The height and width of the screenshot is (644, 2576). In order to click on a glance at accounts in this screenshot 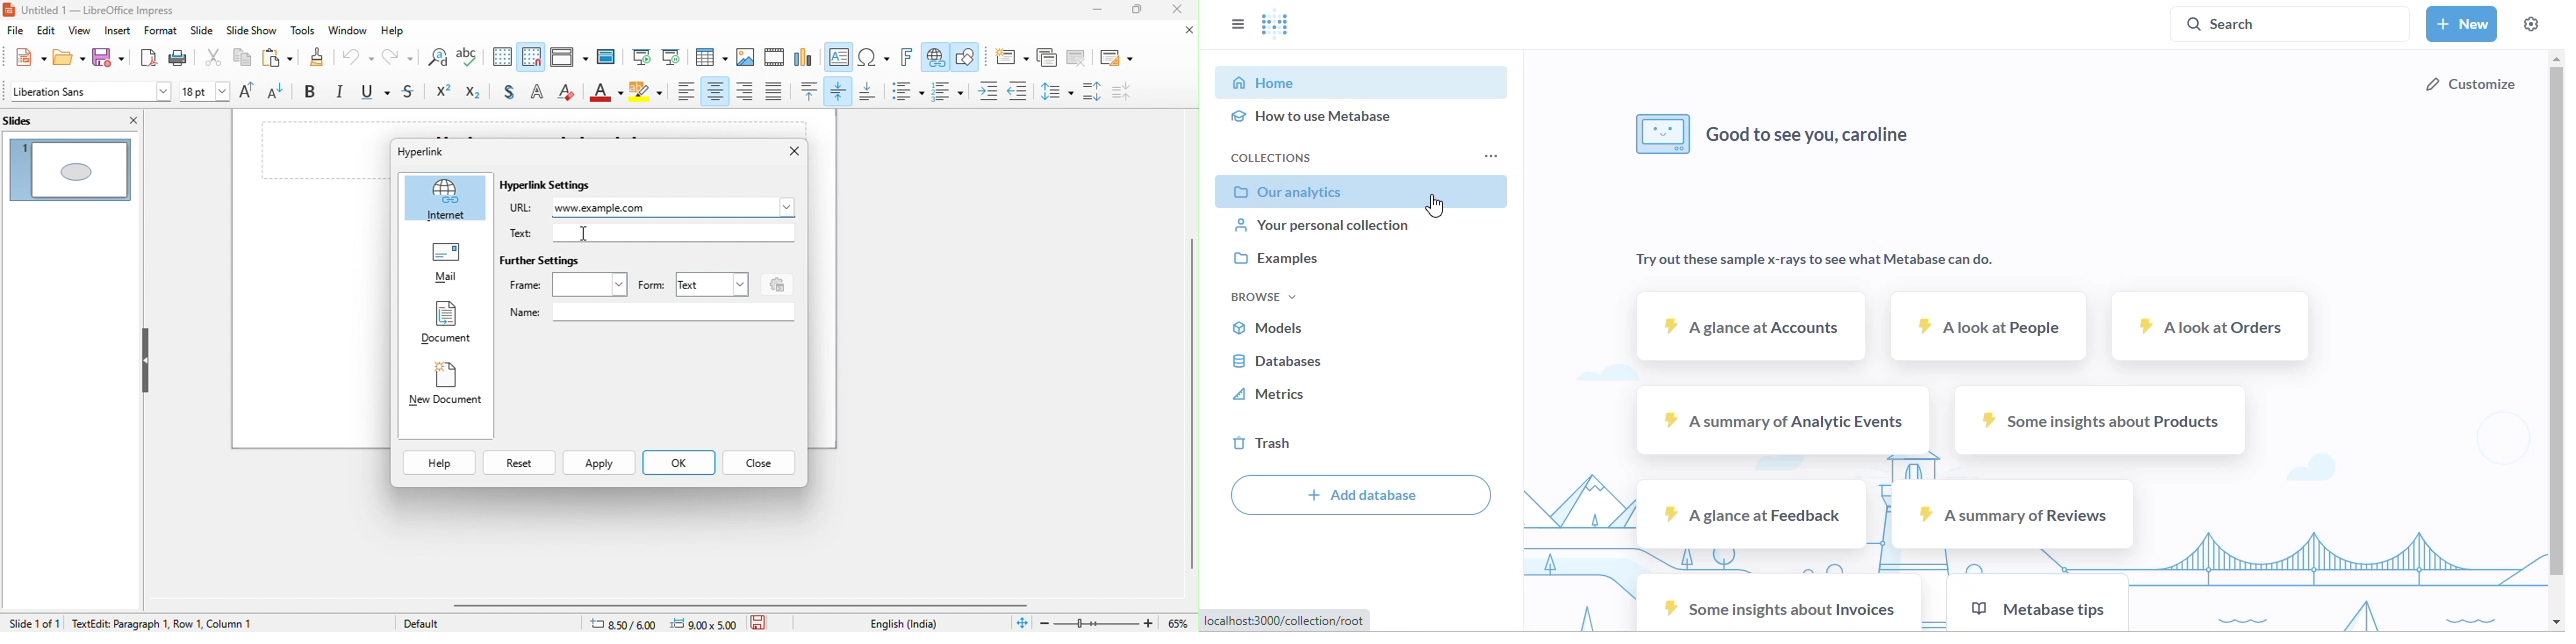, I will do `click(1751, 325)`.